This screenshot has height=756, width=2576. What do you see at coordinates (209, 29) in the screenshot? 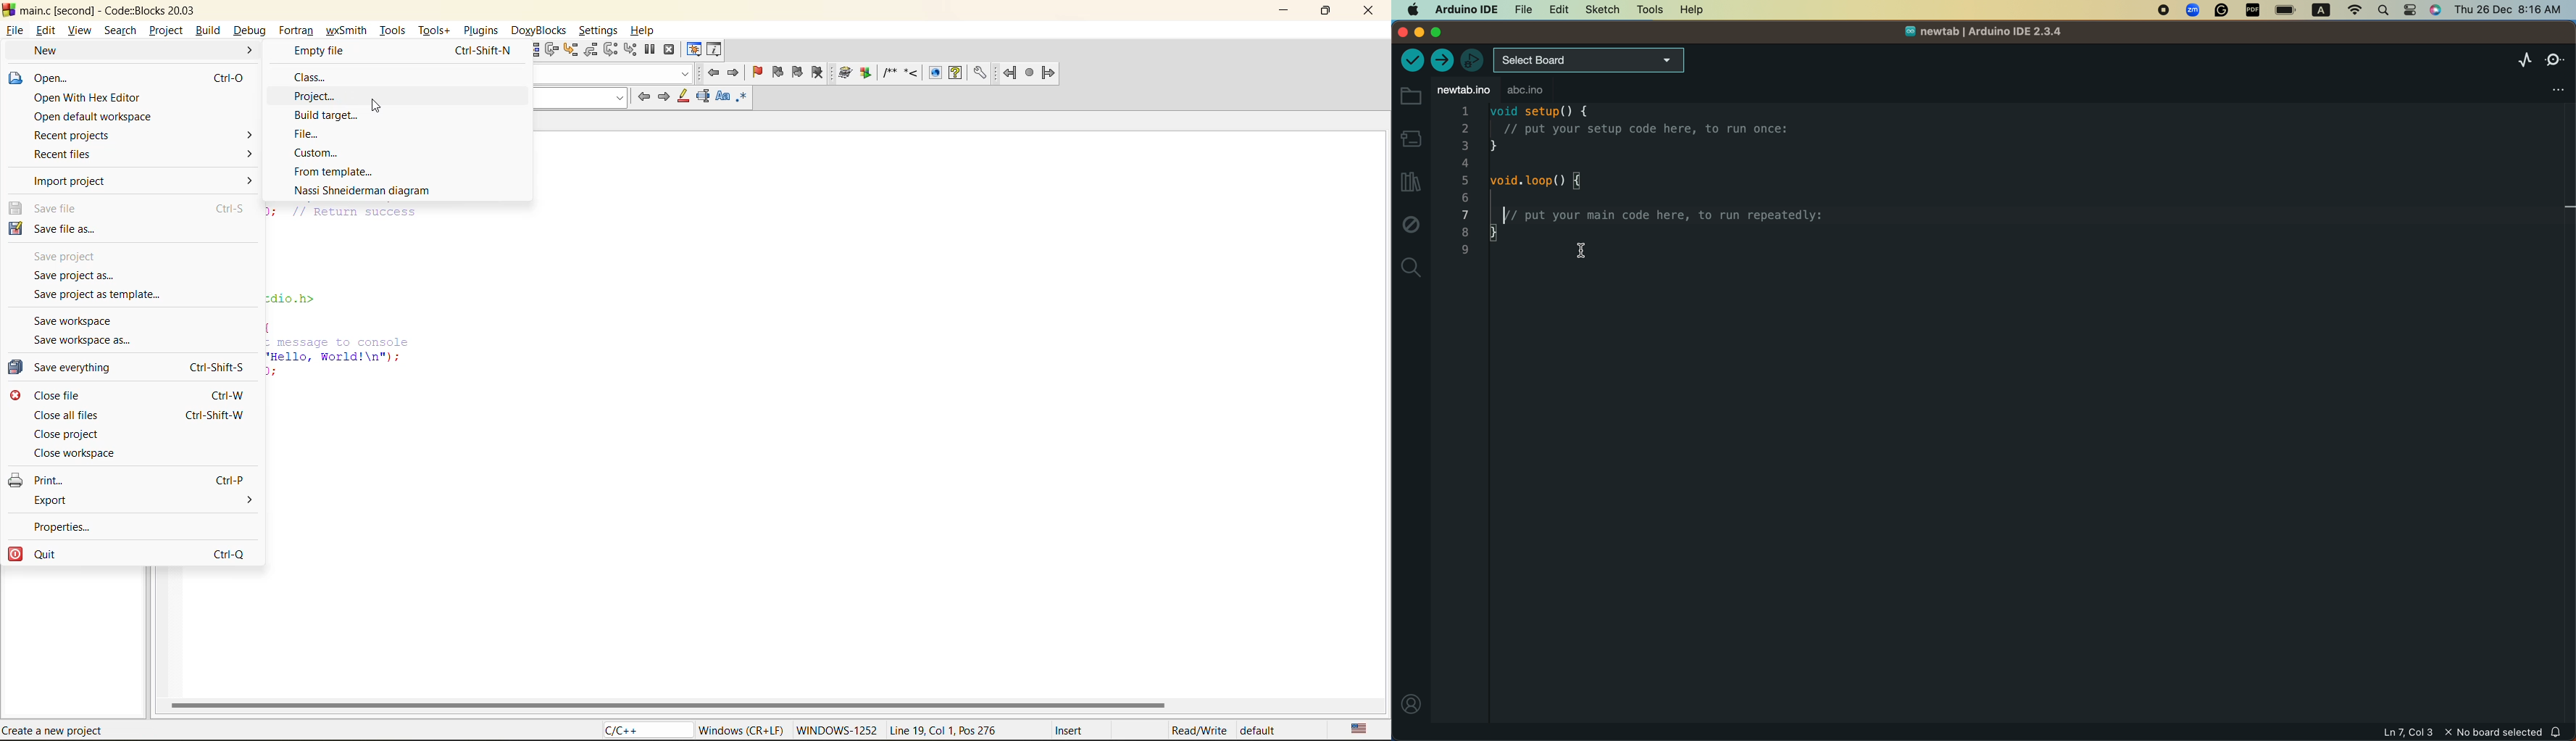
I see `build` at bounding box center [209, 29].